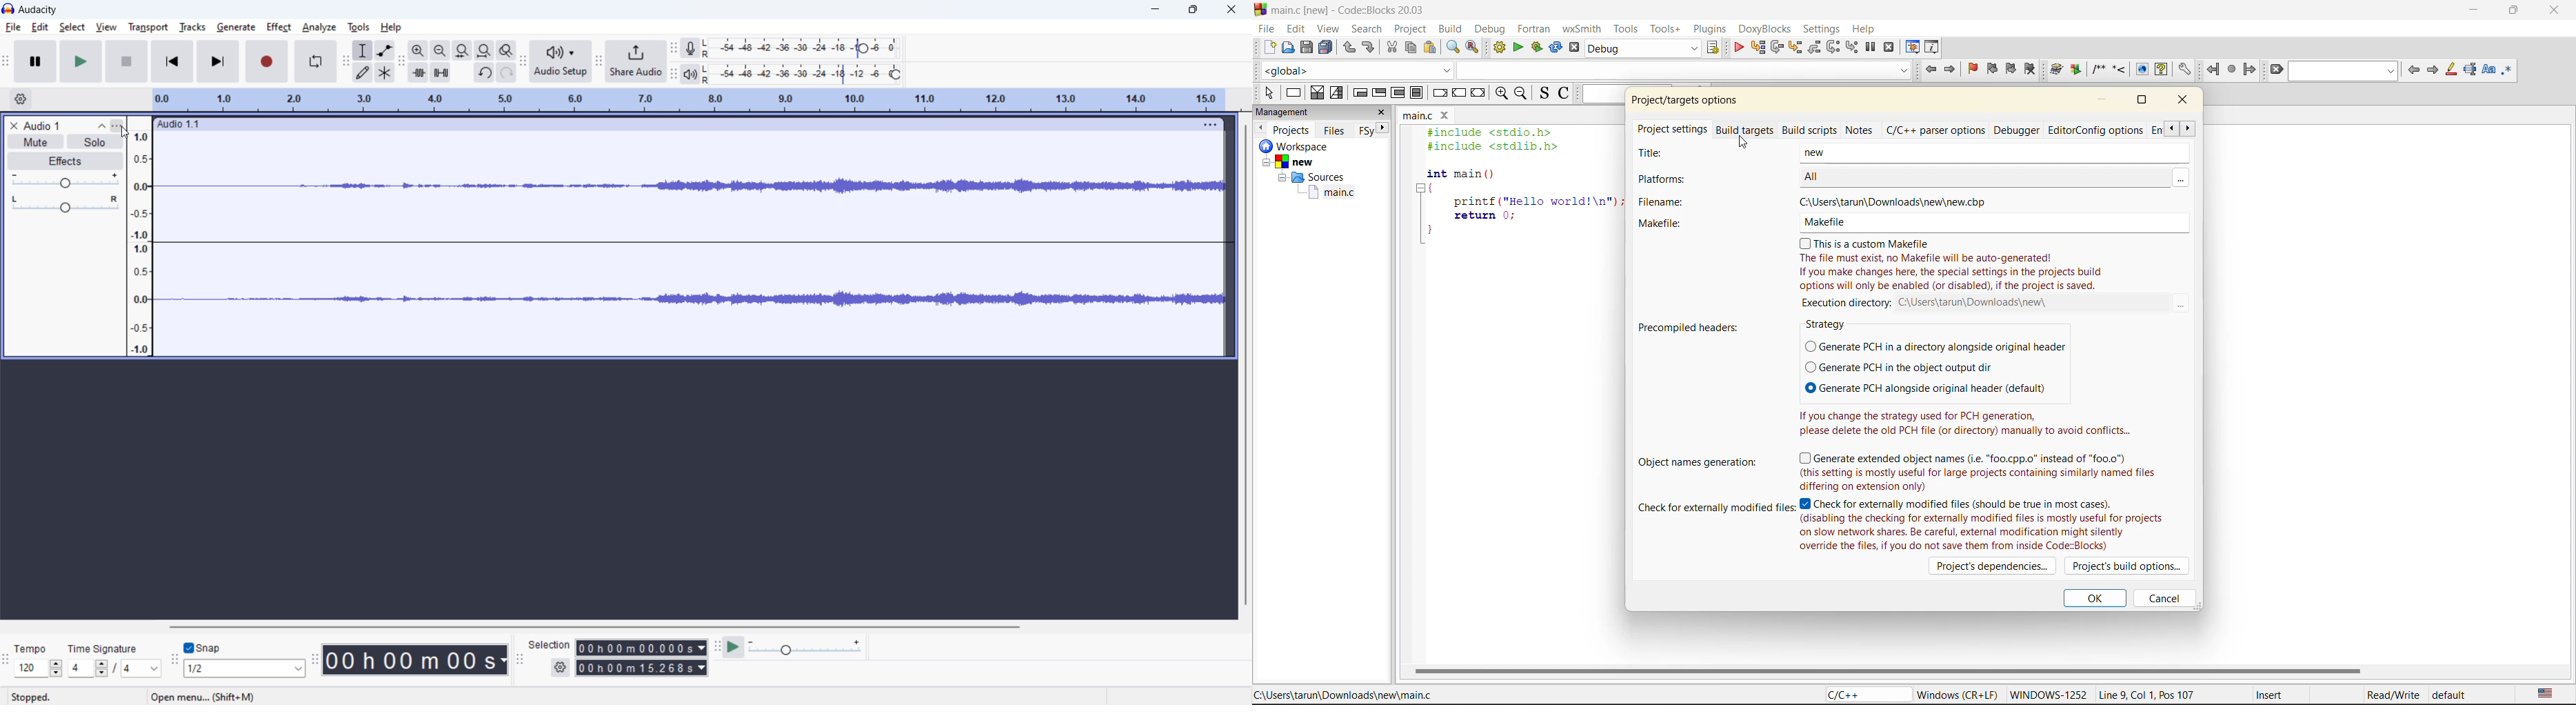 This screenshot has width=2576, height=728. Describe the element at coordinates (1577, 48) in the screenshot. I see `abort` at that location.